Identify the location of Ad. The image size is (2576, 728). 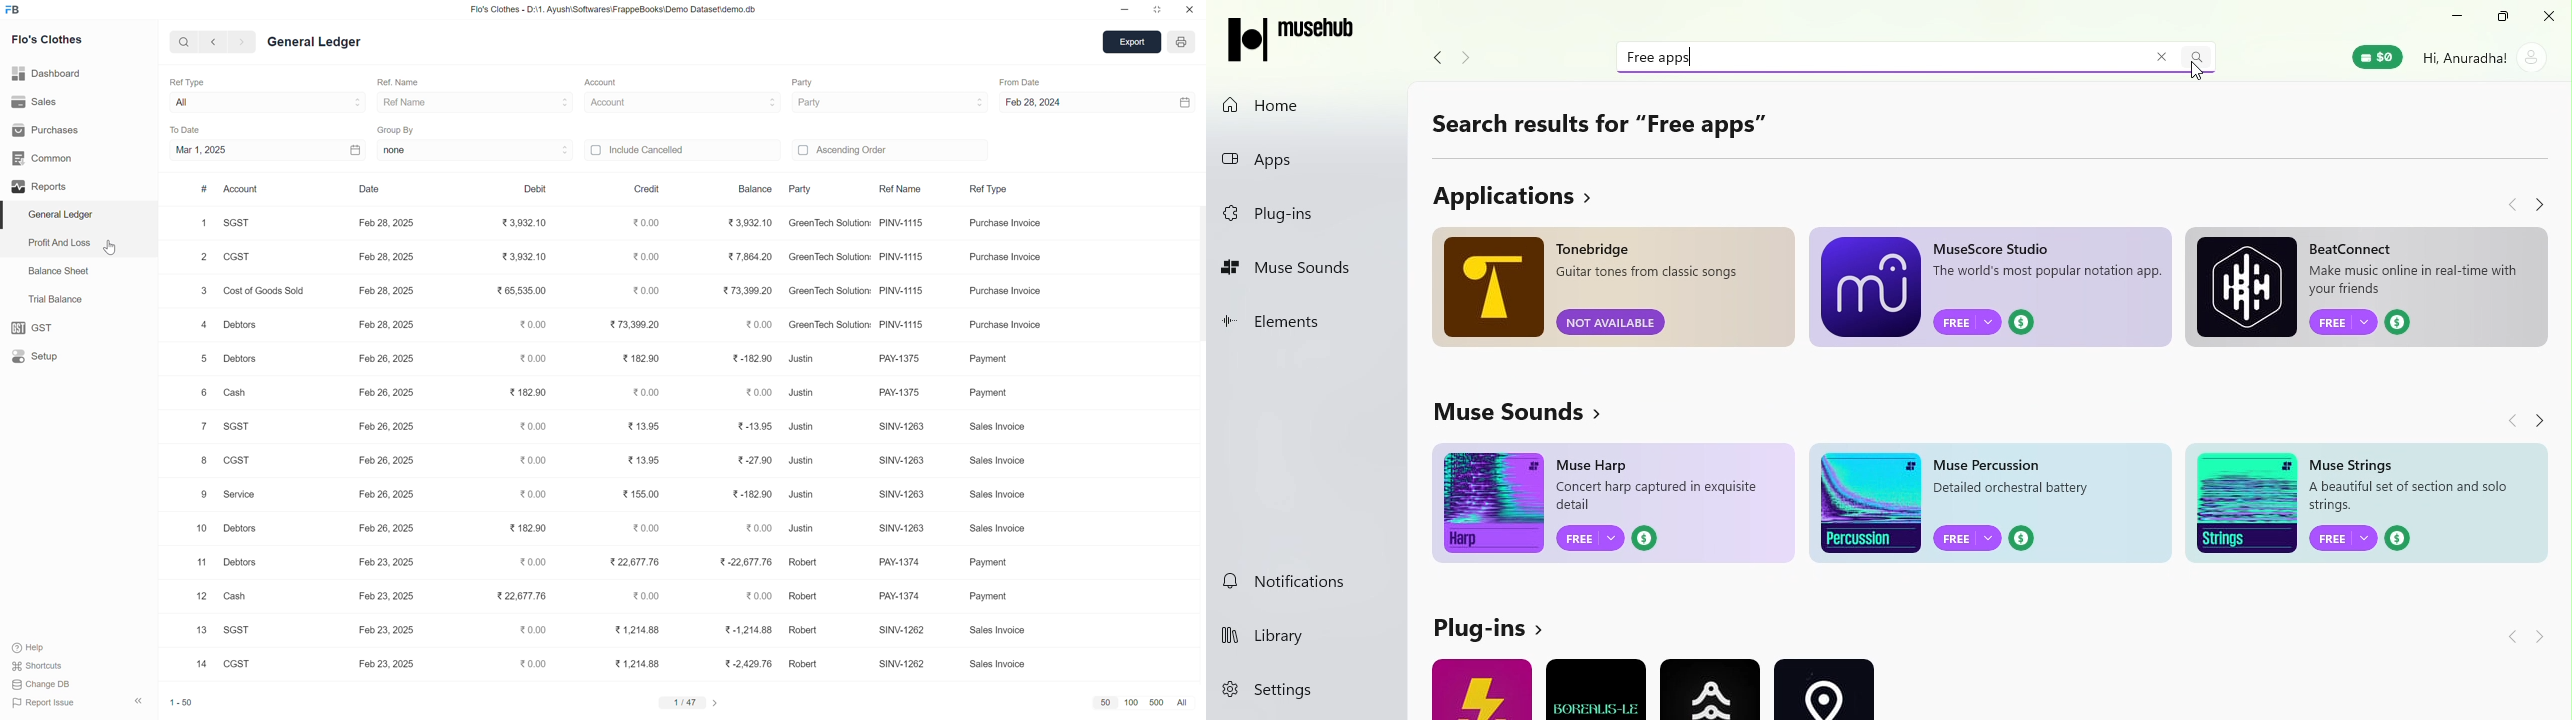
(1614, 287).